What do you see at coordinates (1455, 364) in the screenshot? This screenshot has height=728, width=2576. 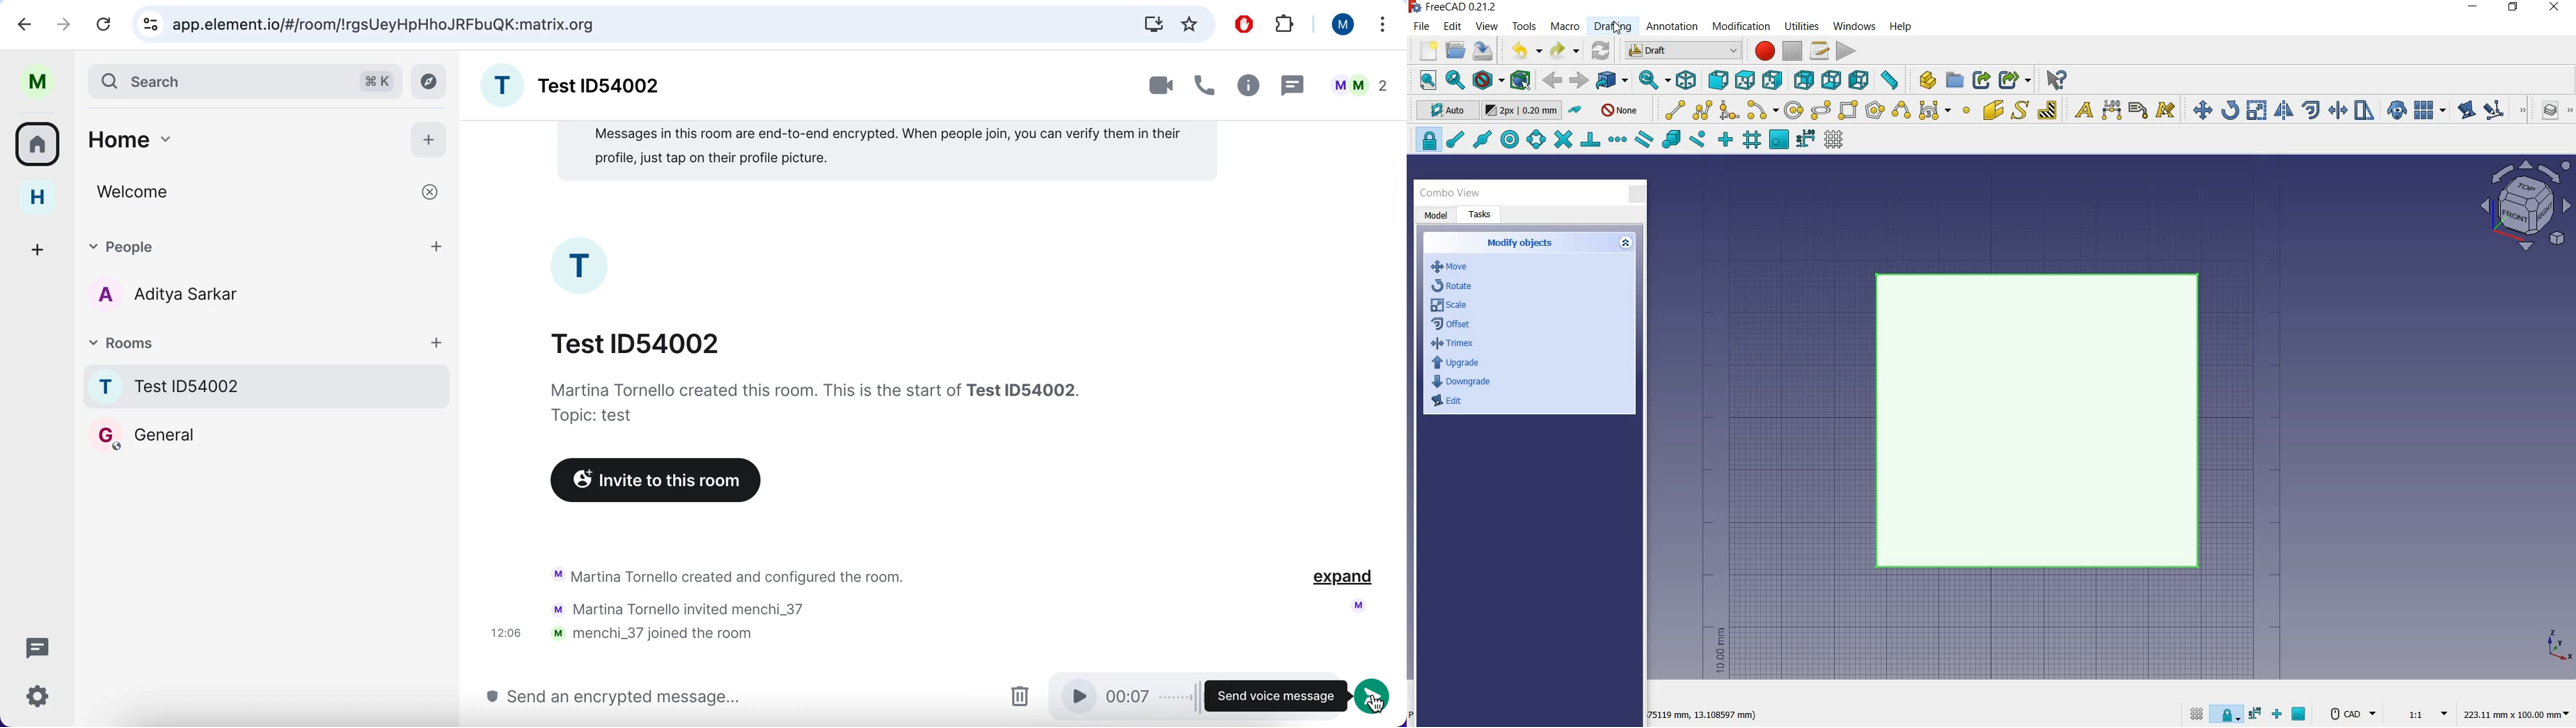 I see `upgrade` at bounding box center [1455, 364].